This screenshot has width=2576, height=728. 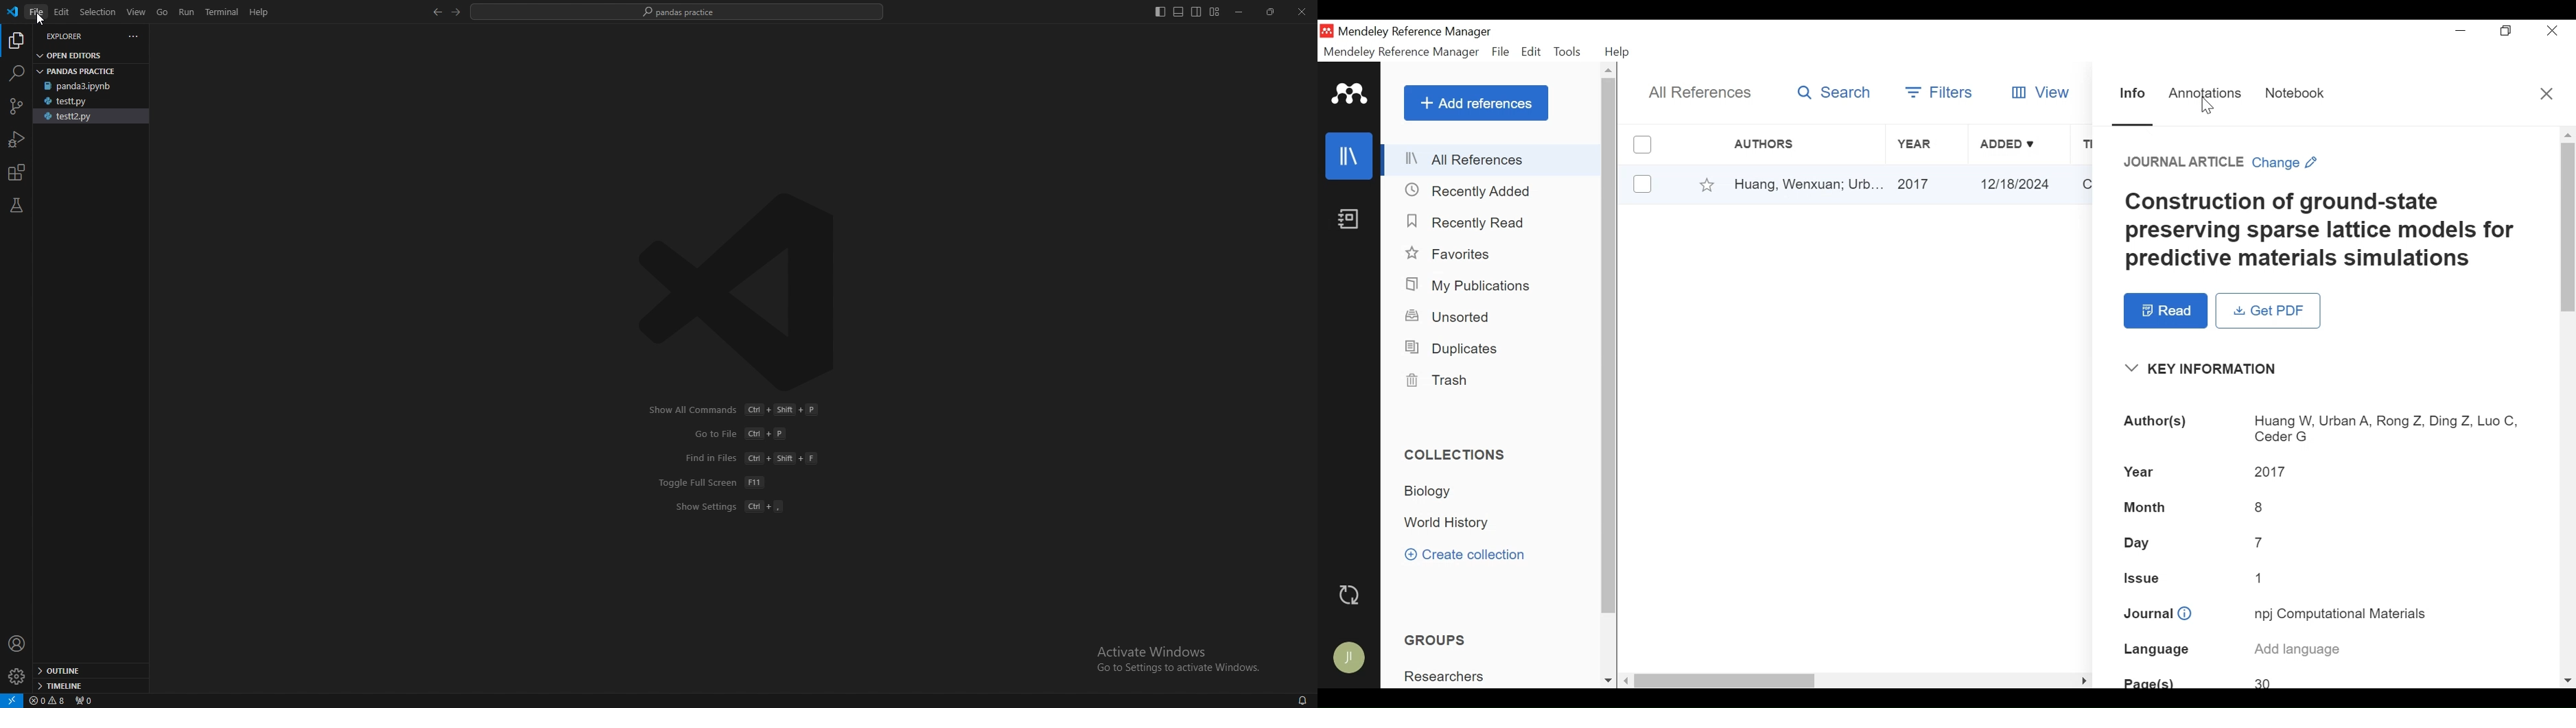 I want to click on Year, so click(x=1928, y=145).